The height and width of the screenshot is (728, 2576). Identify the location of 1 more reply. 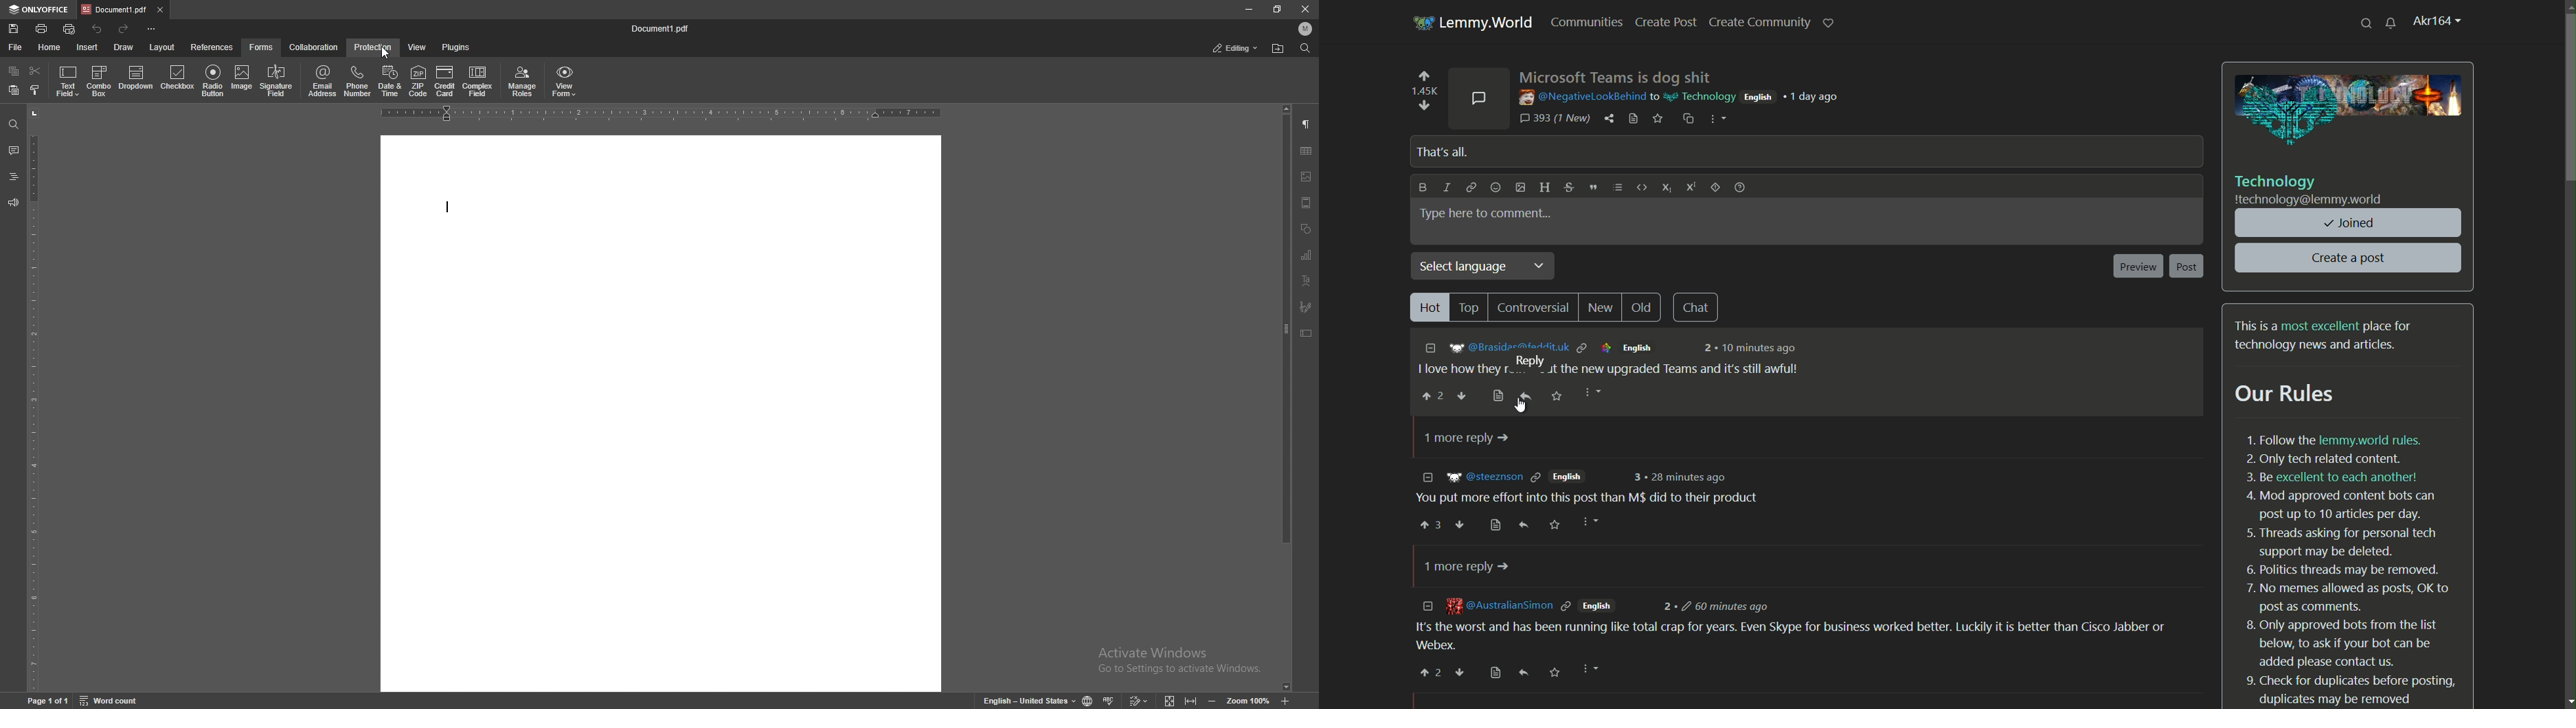
(1463, 439).